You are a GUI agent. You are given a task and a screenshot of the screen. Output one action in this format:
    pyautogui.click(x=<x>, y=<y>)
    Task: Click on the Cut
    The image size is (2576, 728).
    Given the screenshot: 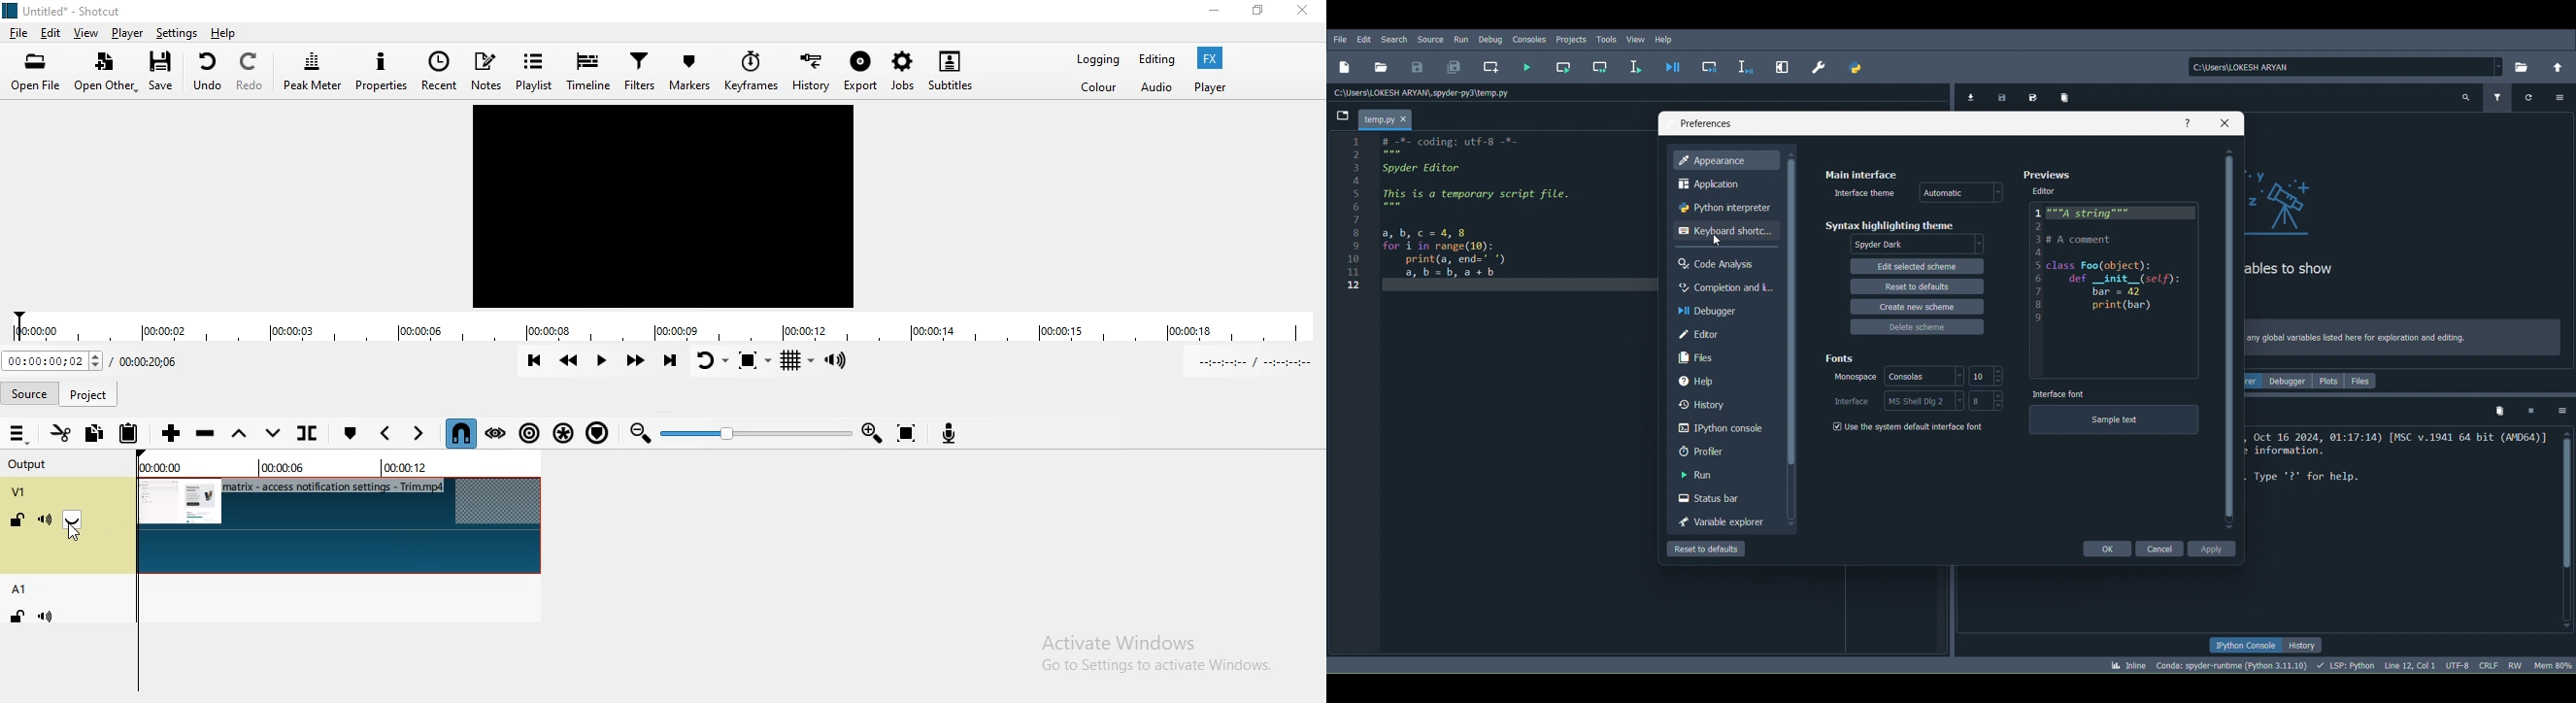 What is the action you would take?
    pyautogui.click(x=59, y=432)
    